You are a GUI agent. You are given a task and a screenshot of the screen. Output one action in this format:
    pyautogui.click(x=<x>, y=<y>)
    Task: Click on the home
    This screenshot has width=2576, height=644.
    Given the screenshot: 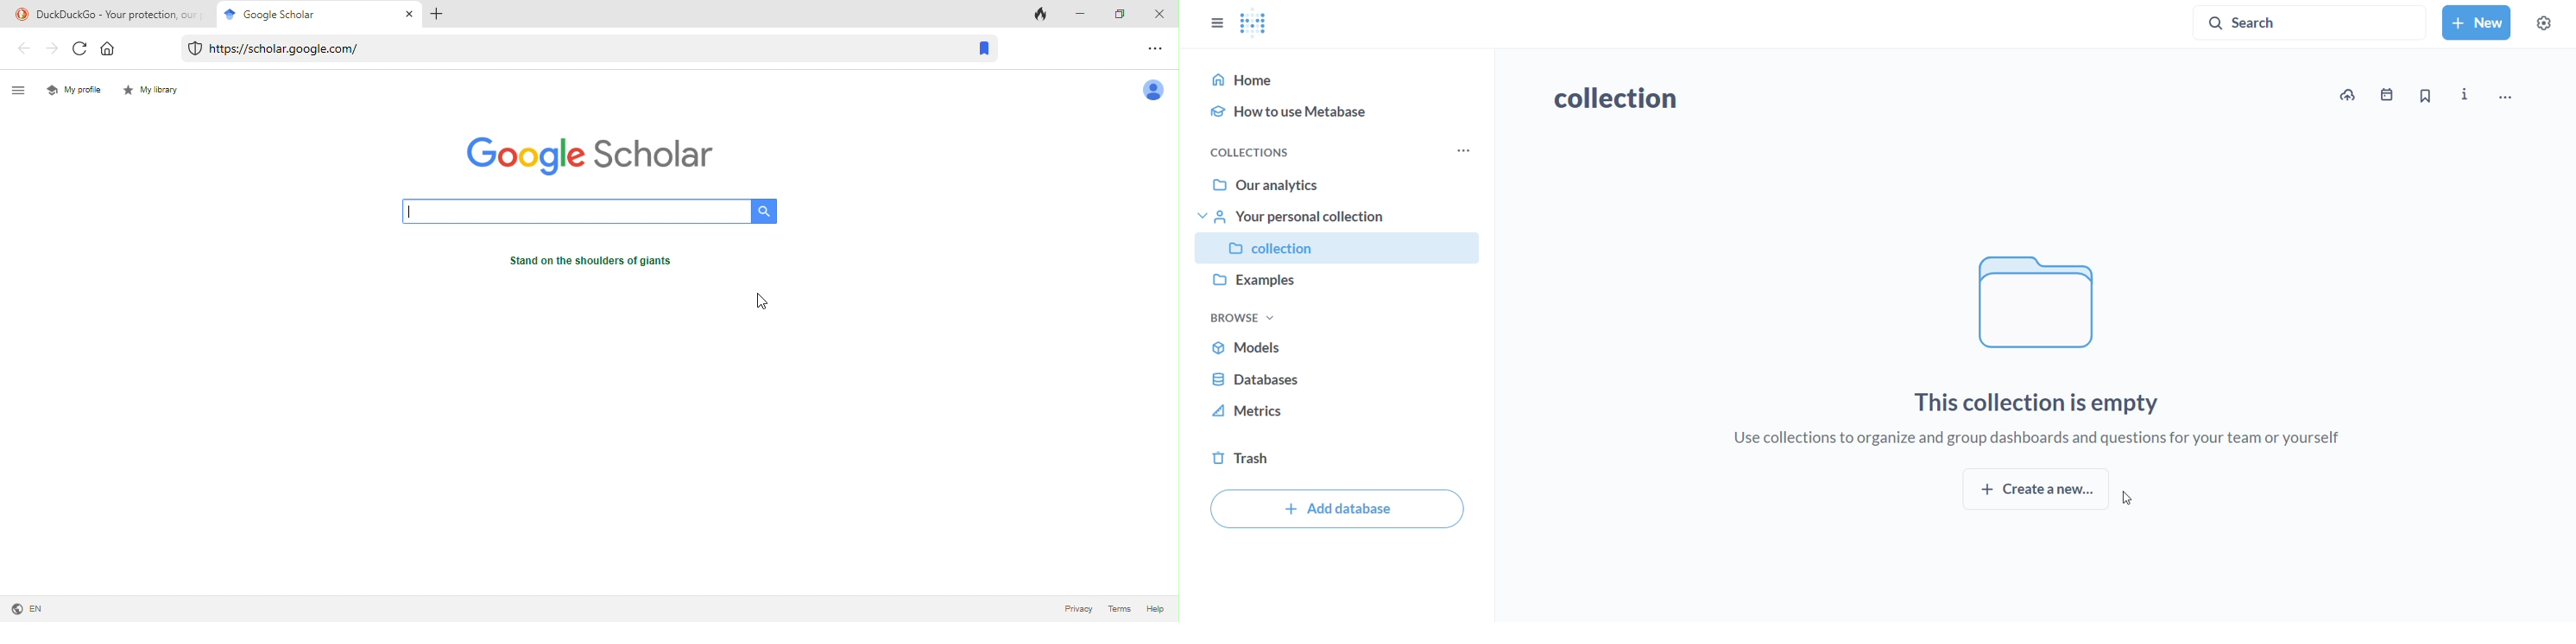 What is the action you would take?
    pyautogui.click(x=115, y=49)
    